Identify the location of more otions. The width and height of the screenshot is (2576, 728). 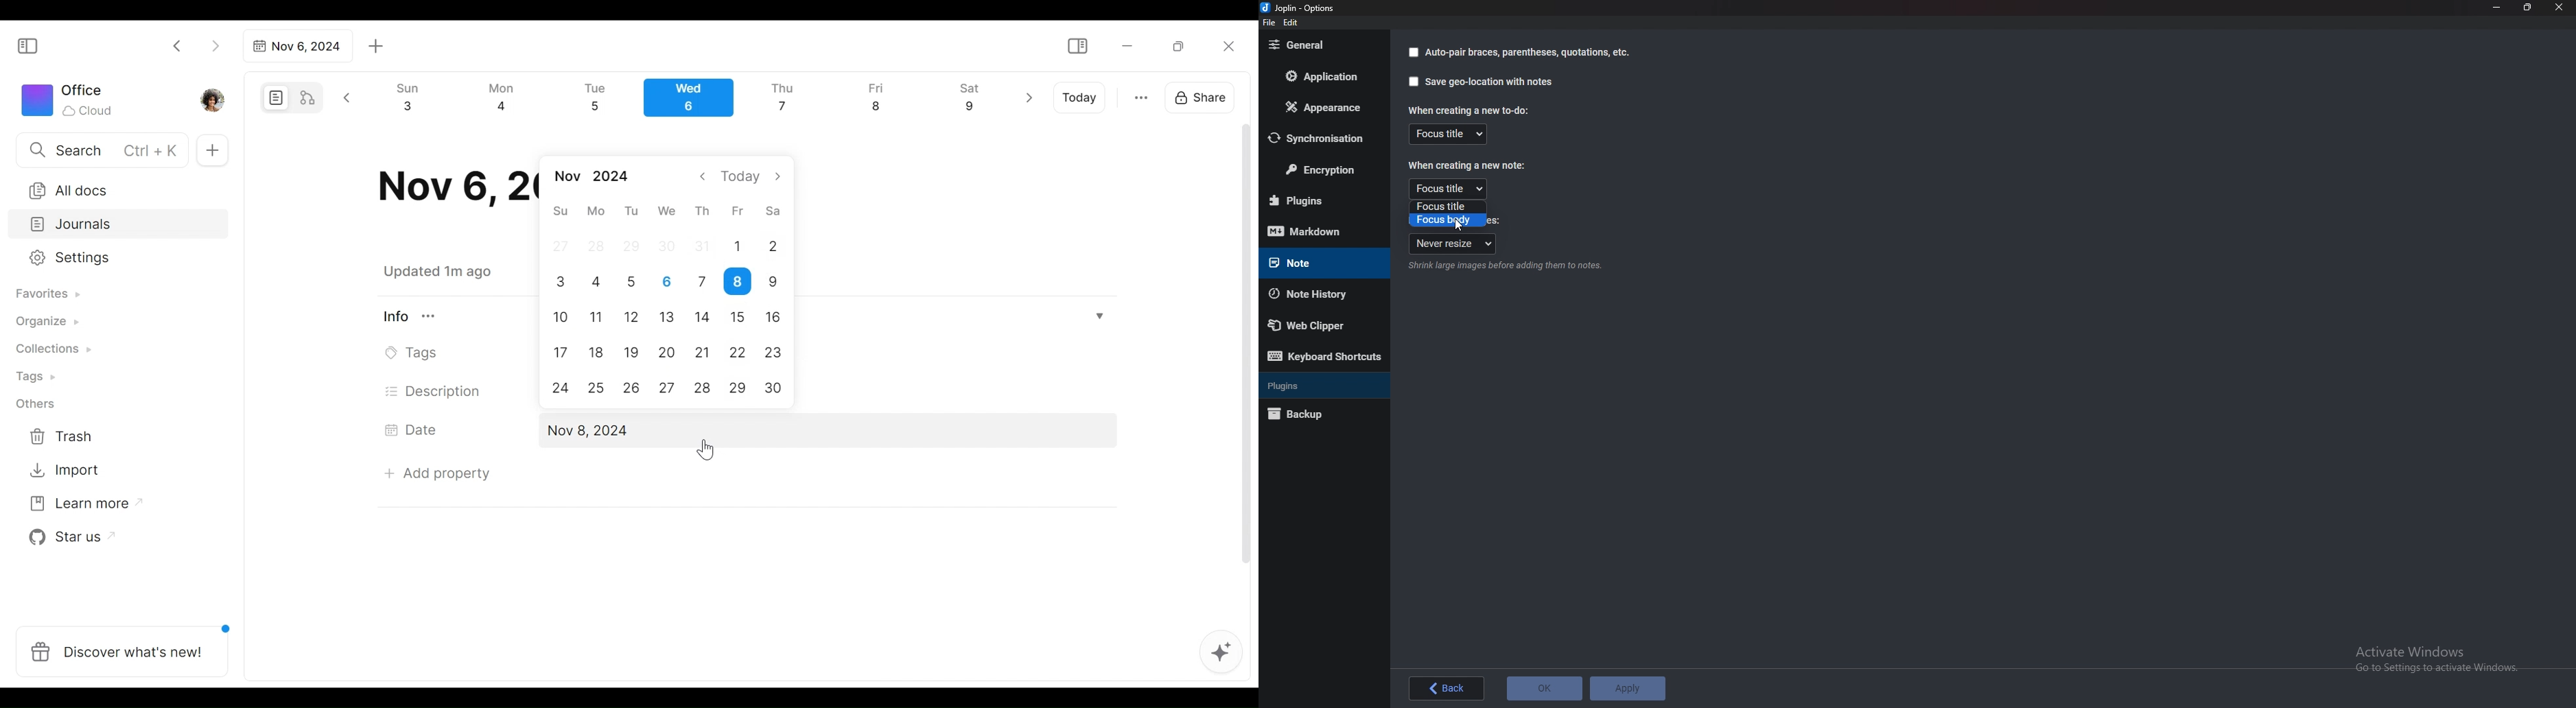
(1142, 96).